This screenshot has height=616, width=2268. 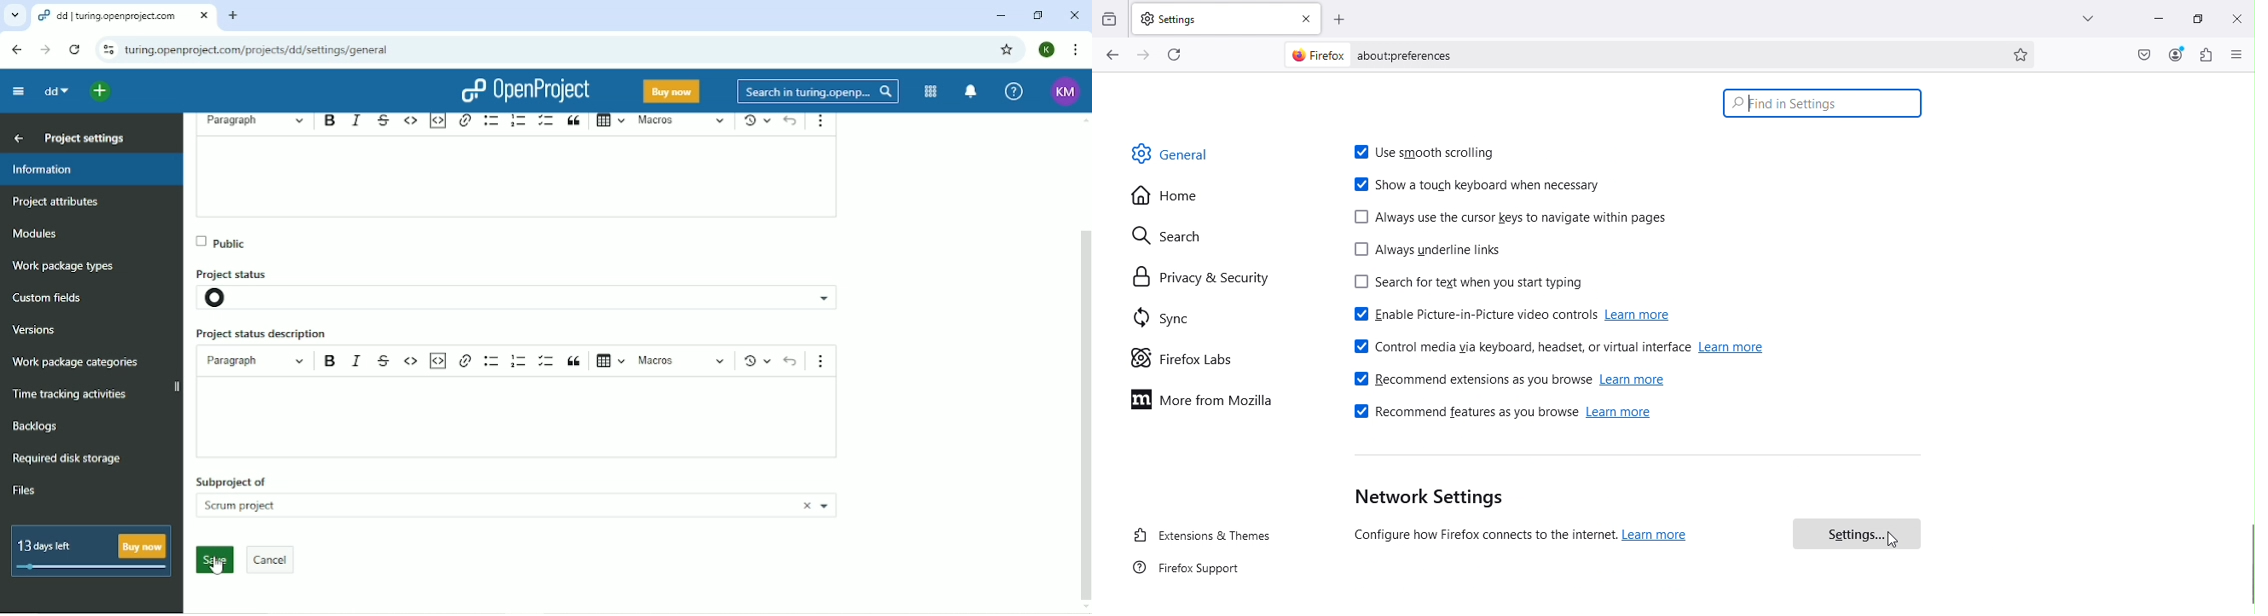 I want to click on Numbered list, so click(x=518, y=122).